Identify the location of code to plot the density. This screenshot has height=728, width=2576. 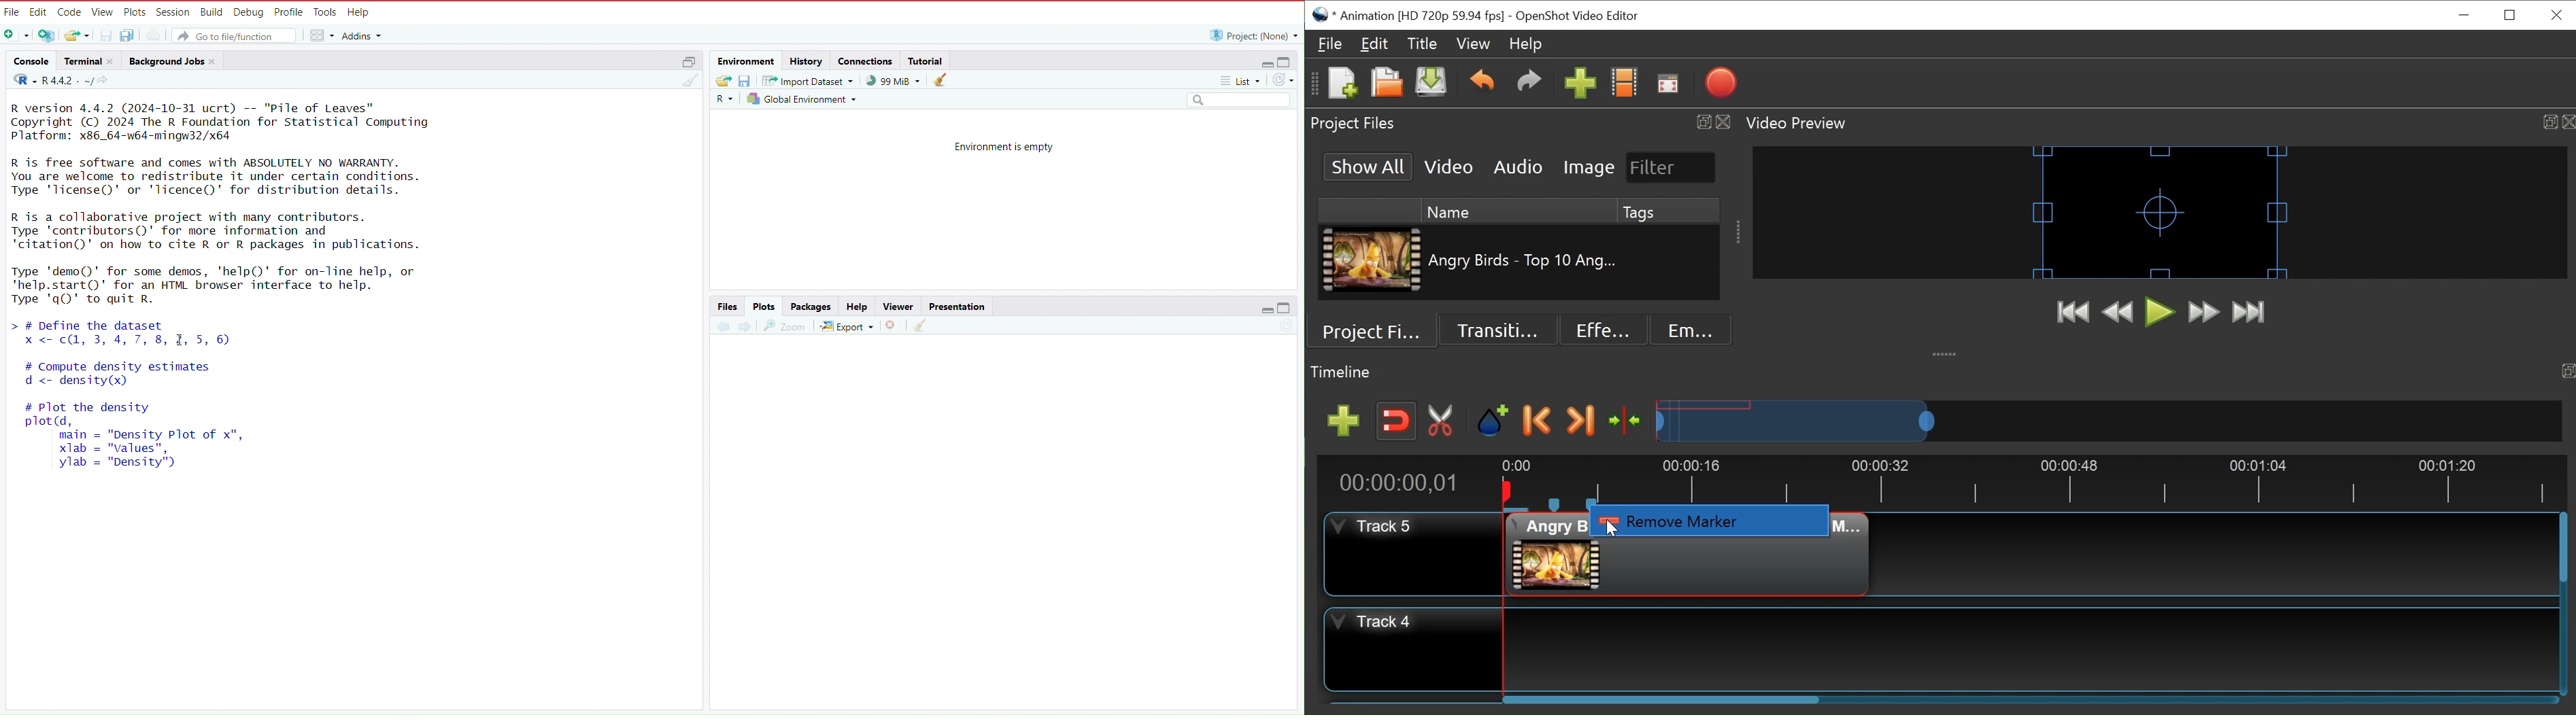
(141, 442).